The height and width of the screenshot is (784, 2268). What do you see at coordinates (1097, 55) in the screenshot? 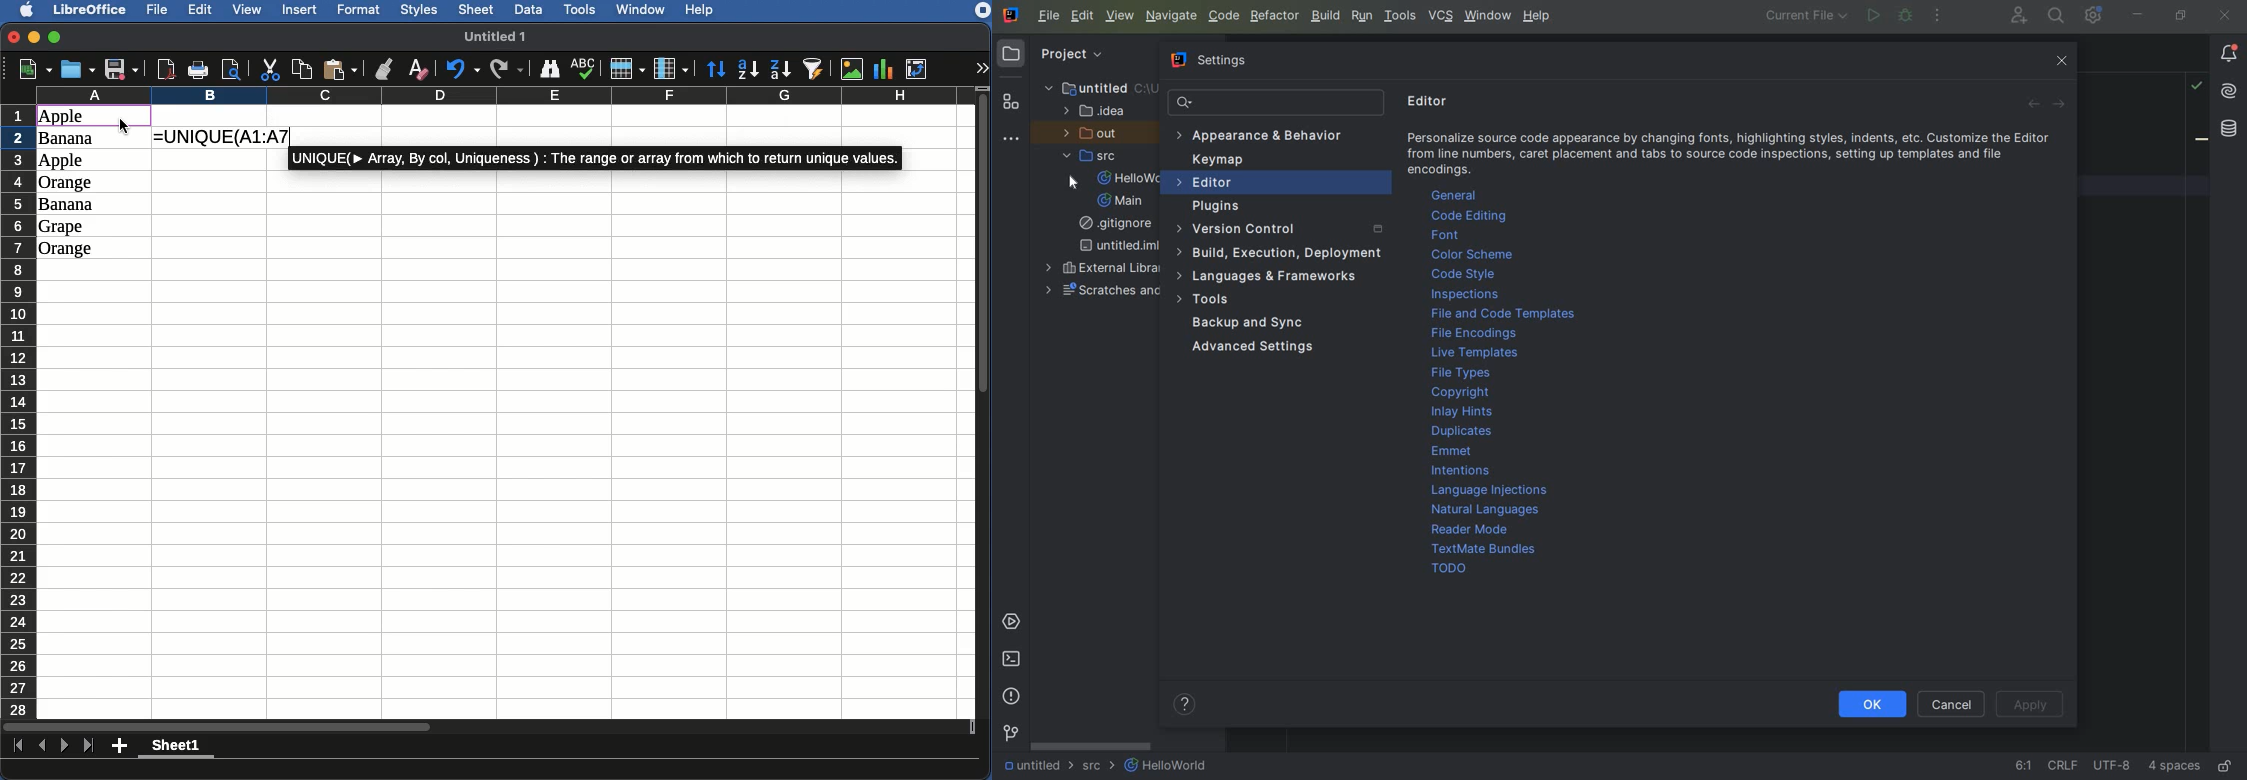
I see `Project` at bounding box center [1097, 55].